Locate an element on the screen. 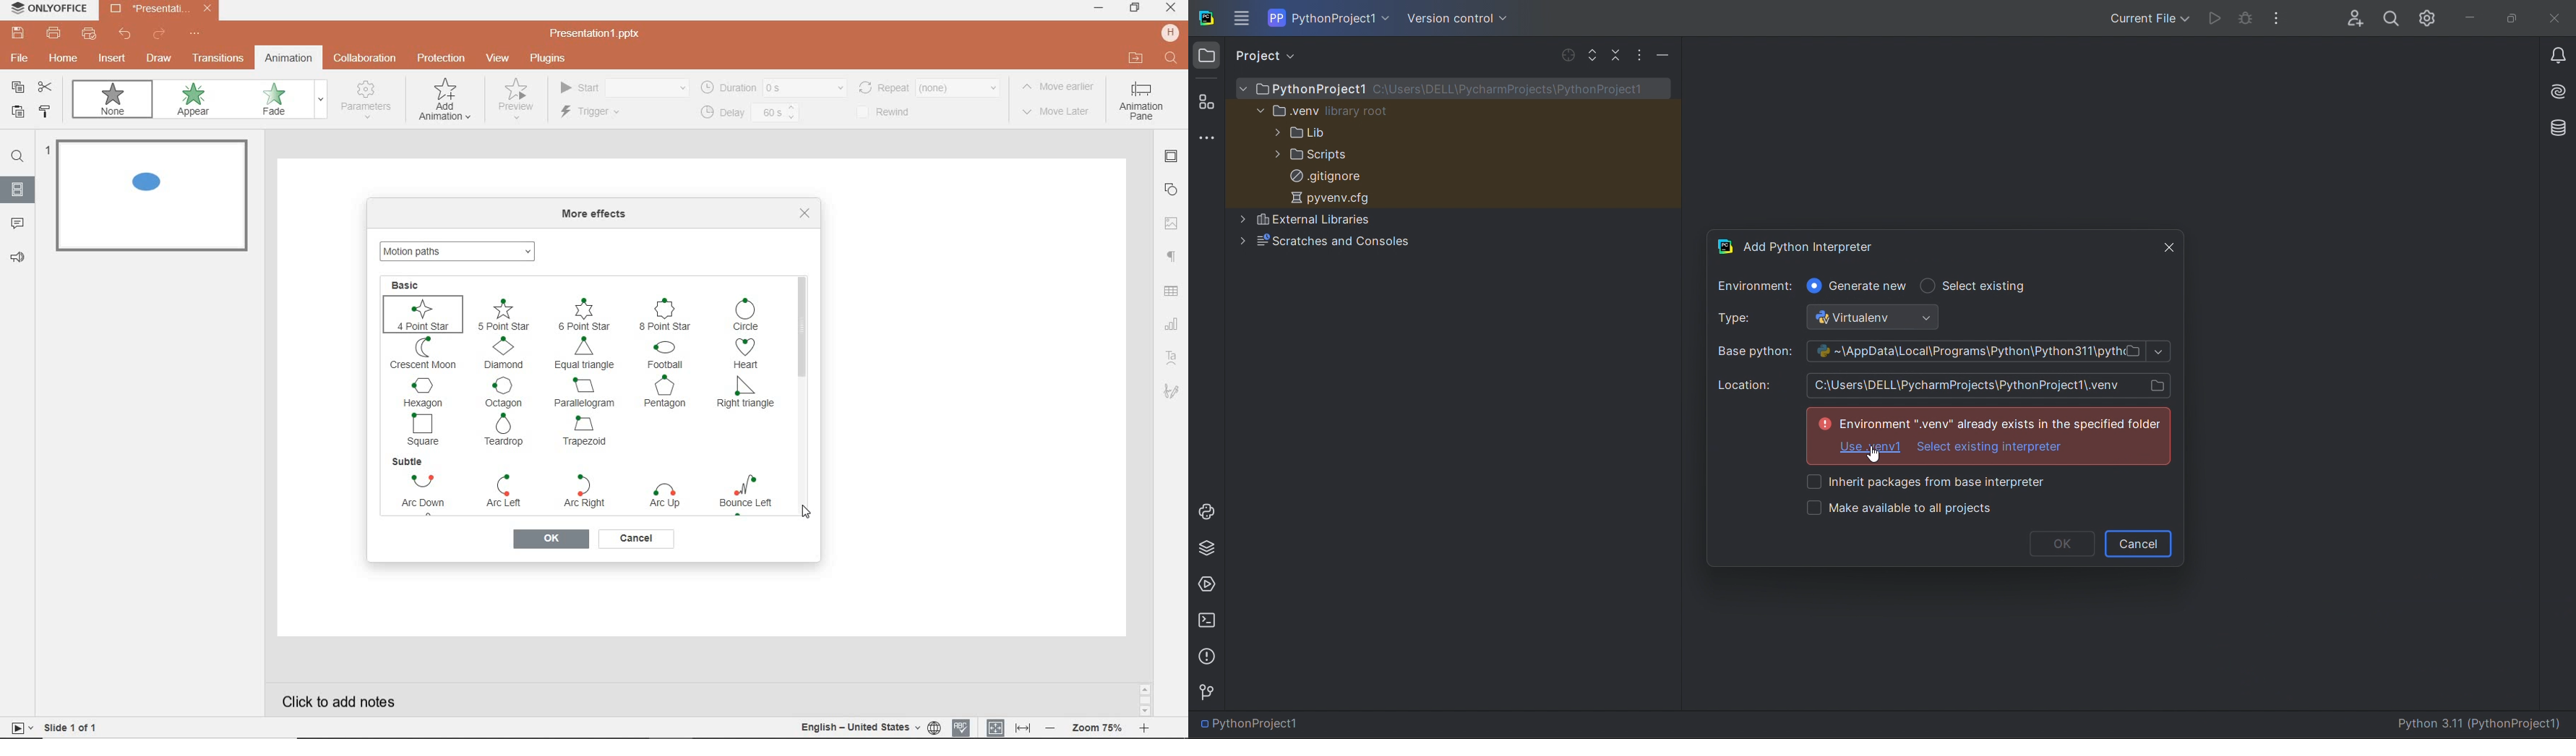 The height and width of the screenshot is (756, 2576). run/debug options is located at coordinates (2147, 17).